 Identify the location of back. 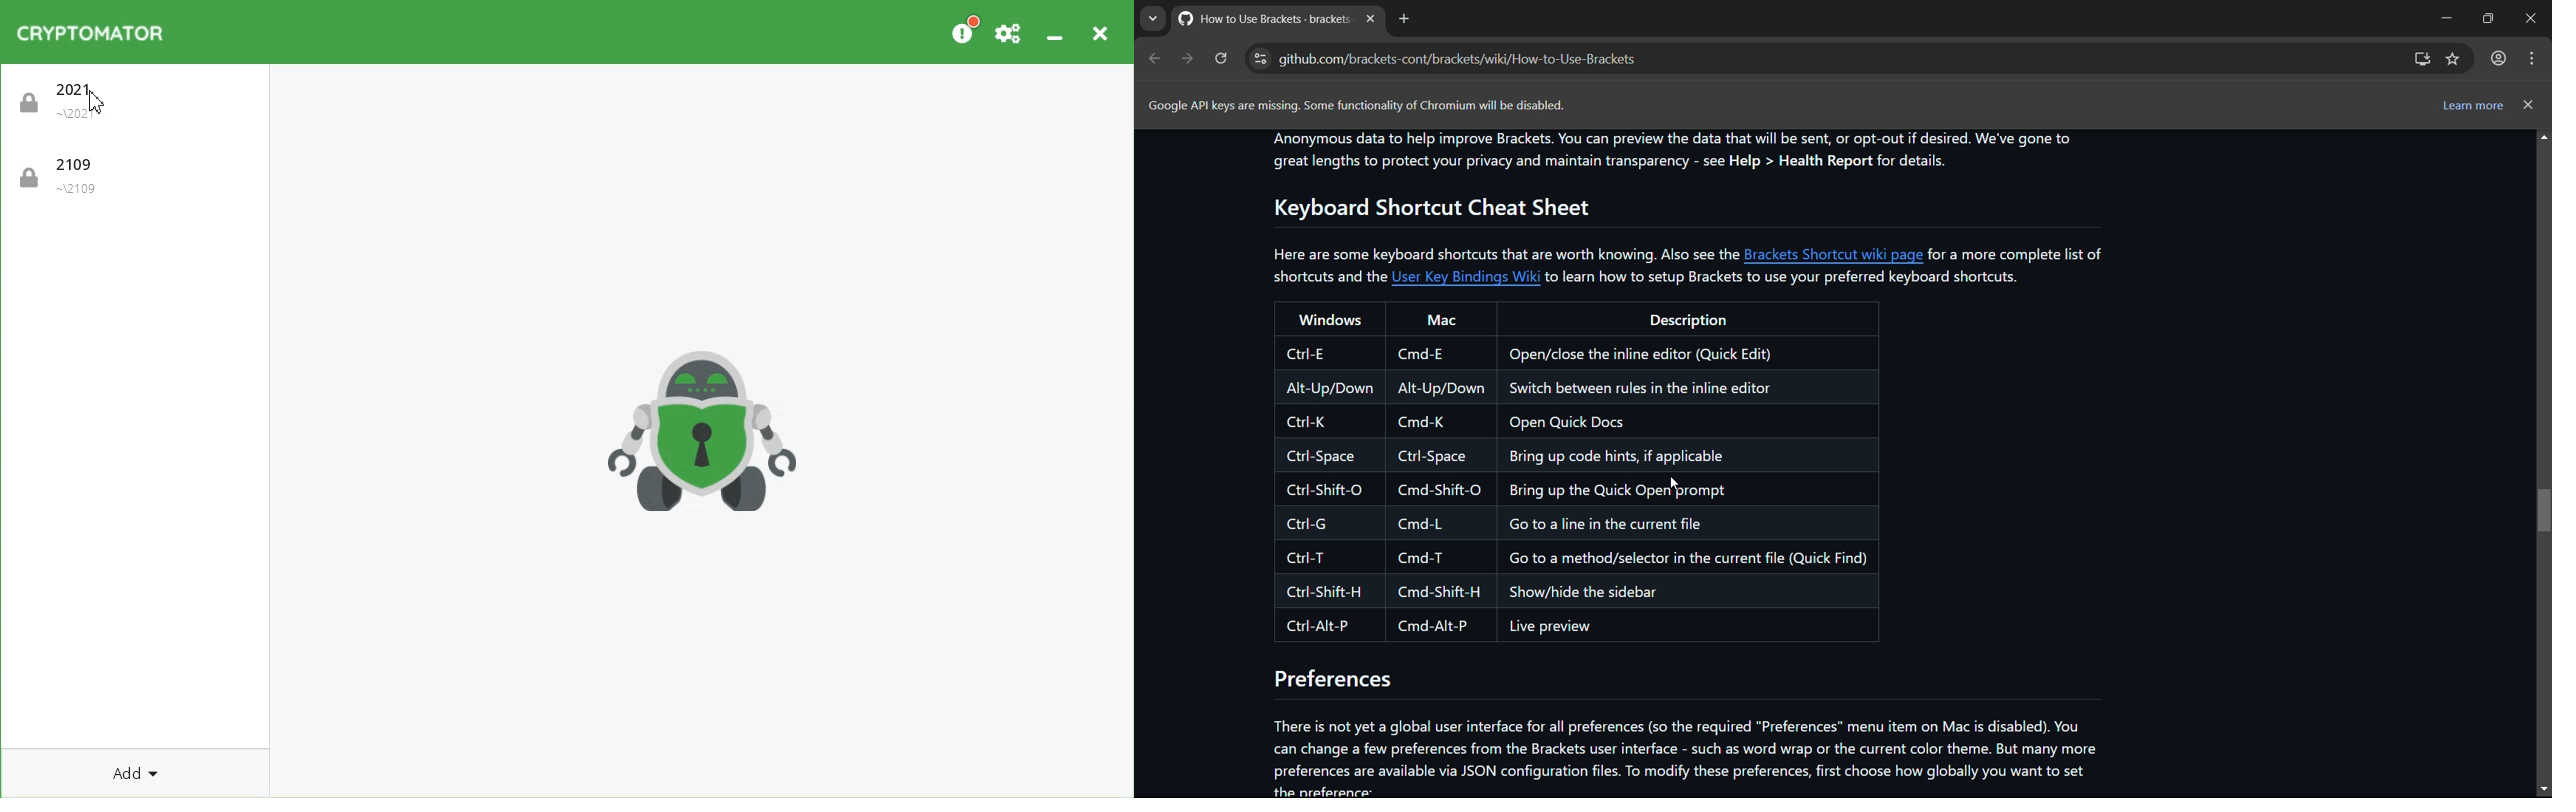
(1155, 58).